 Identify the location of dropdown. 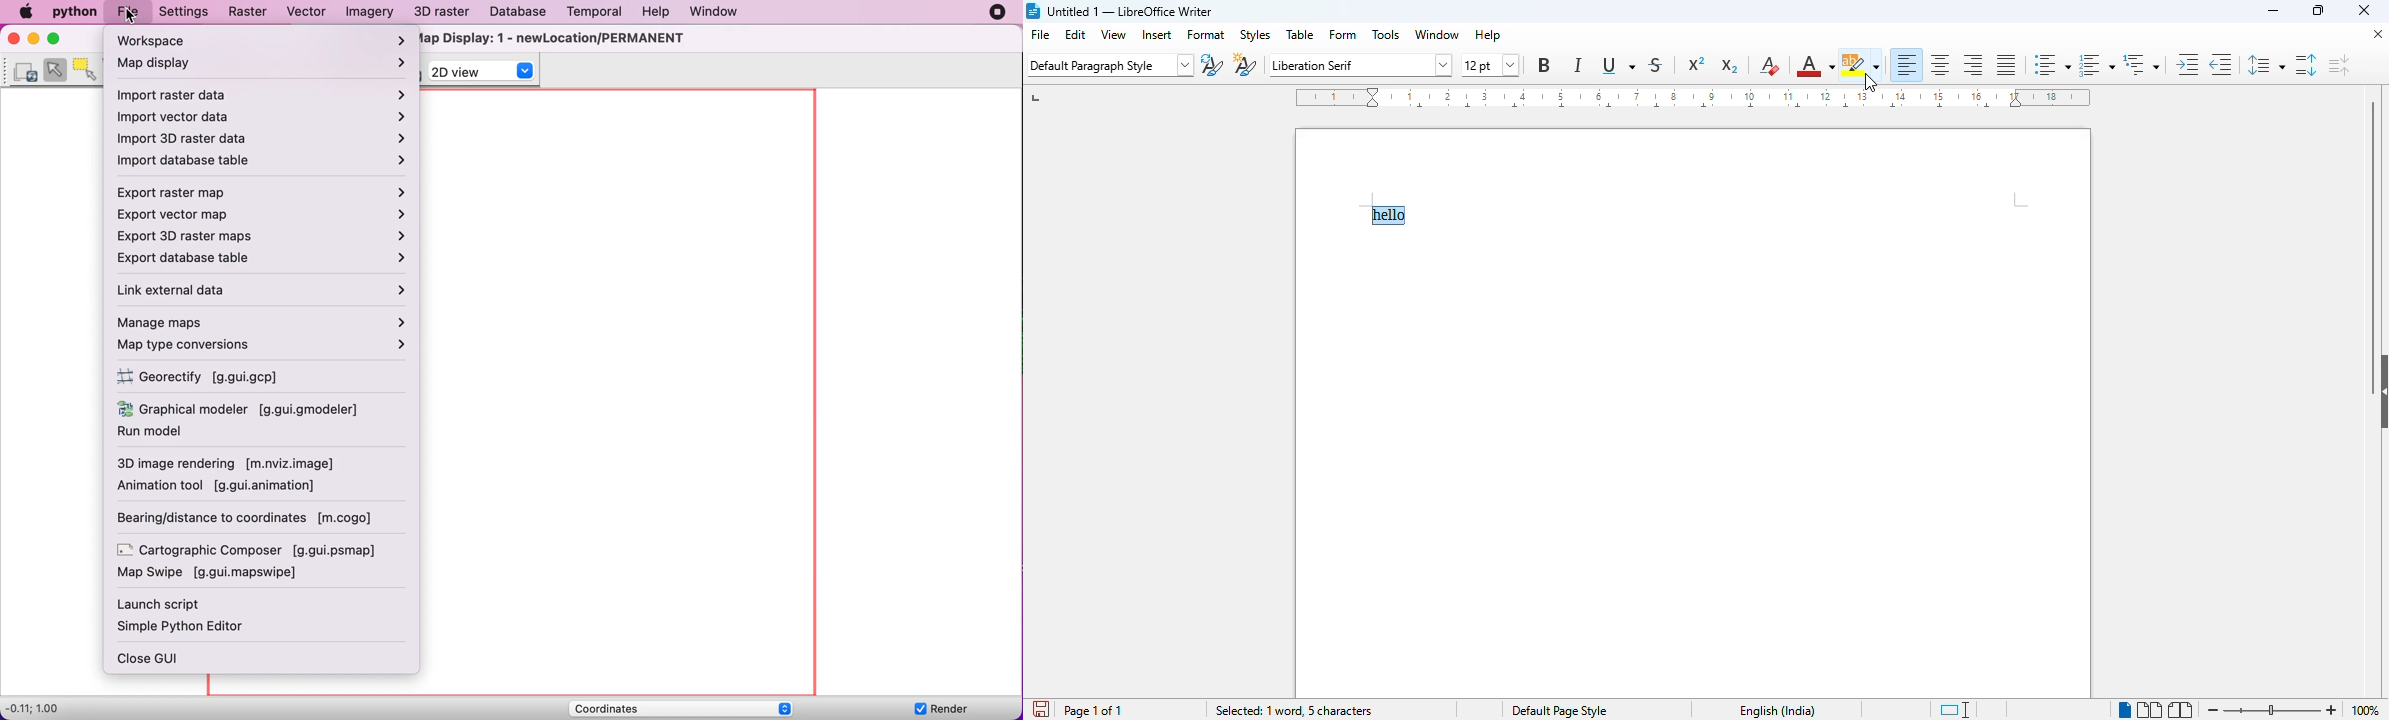
(1510, 65).